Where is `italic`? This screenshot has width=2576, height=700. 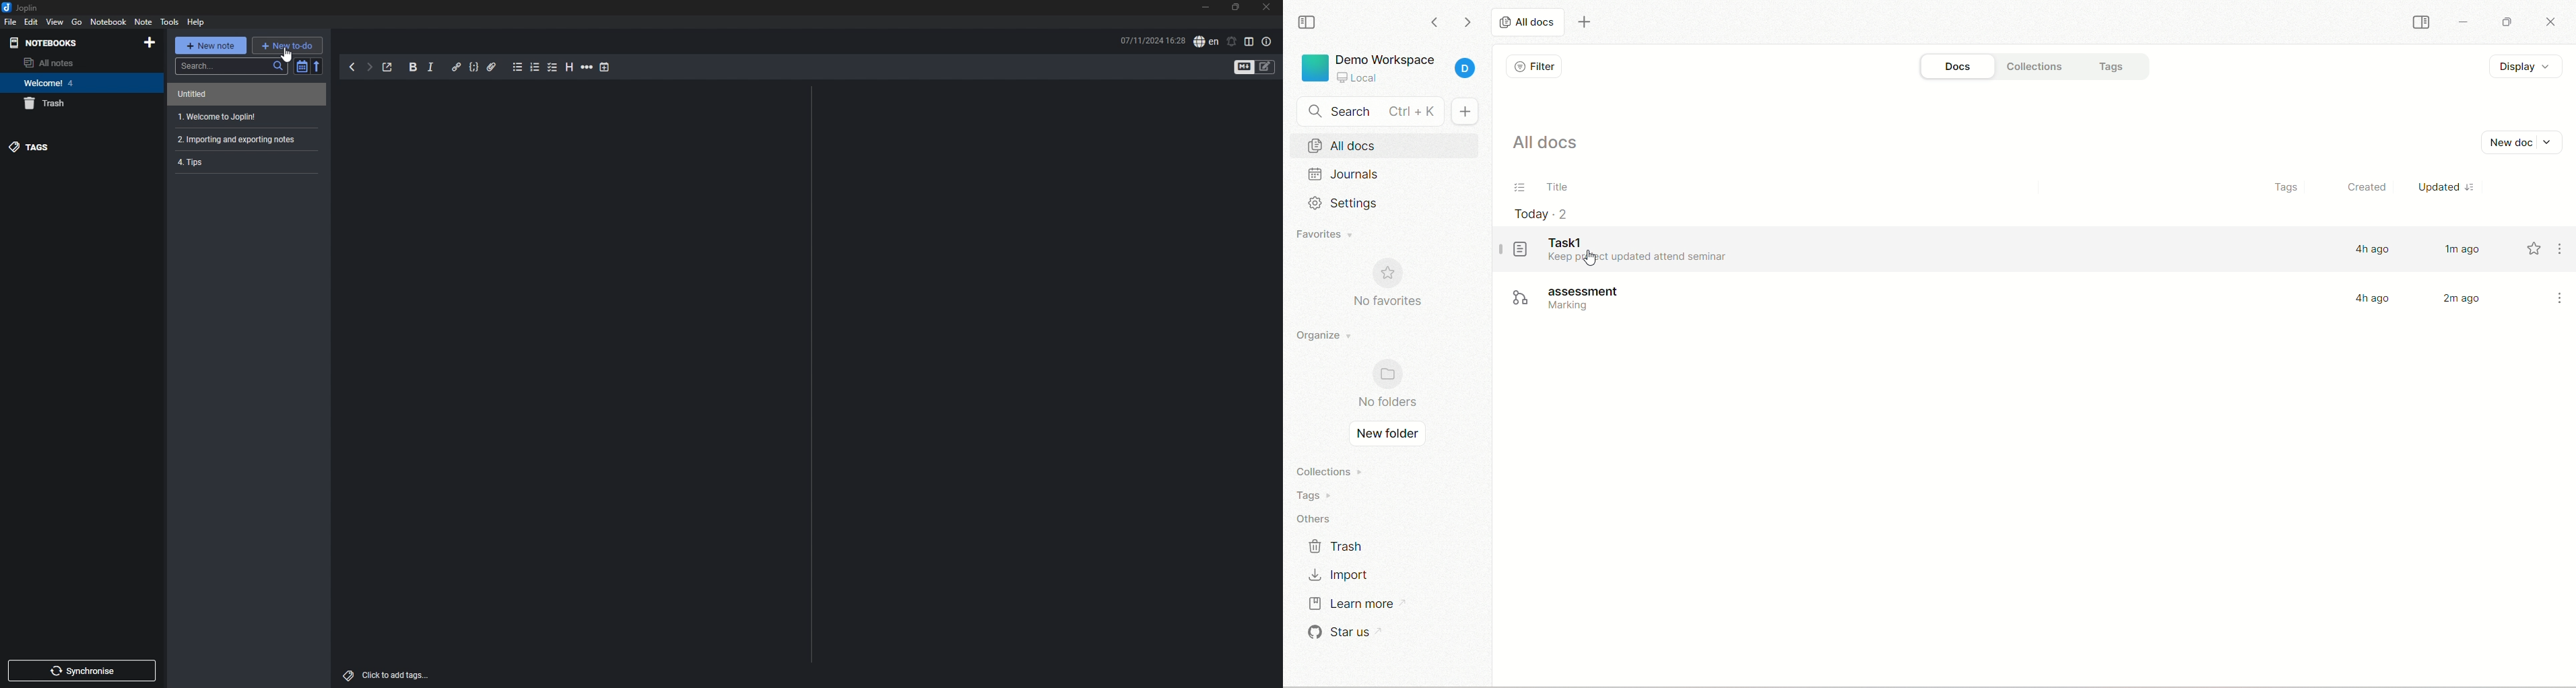
italic is located at coordinates (431, 67).